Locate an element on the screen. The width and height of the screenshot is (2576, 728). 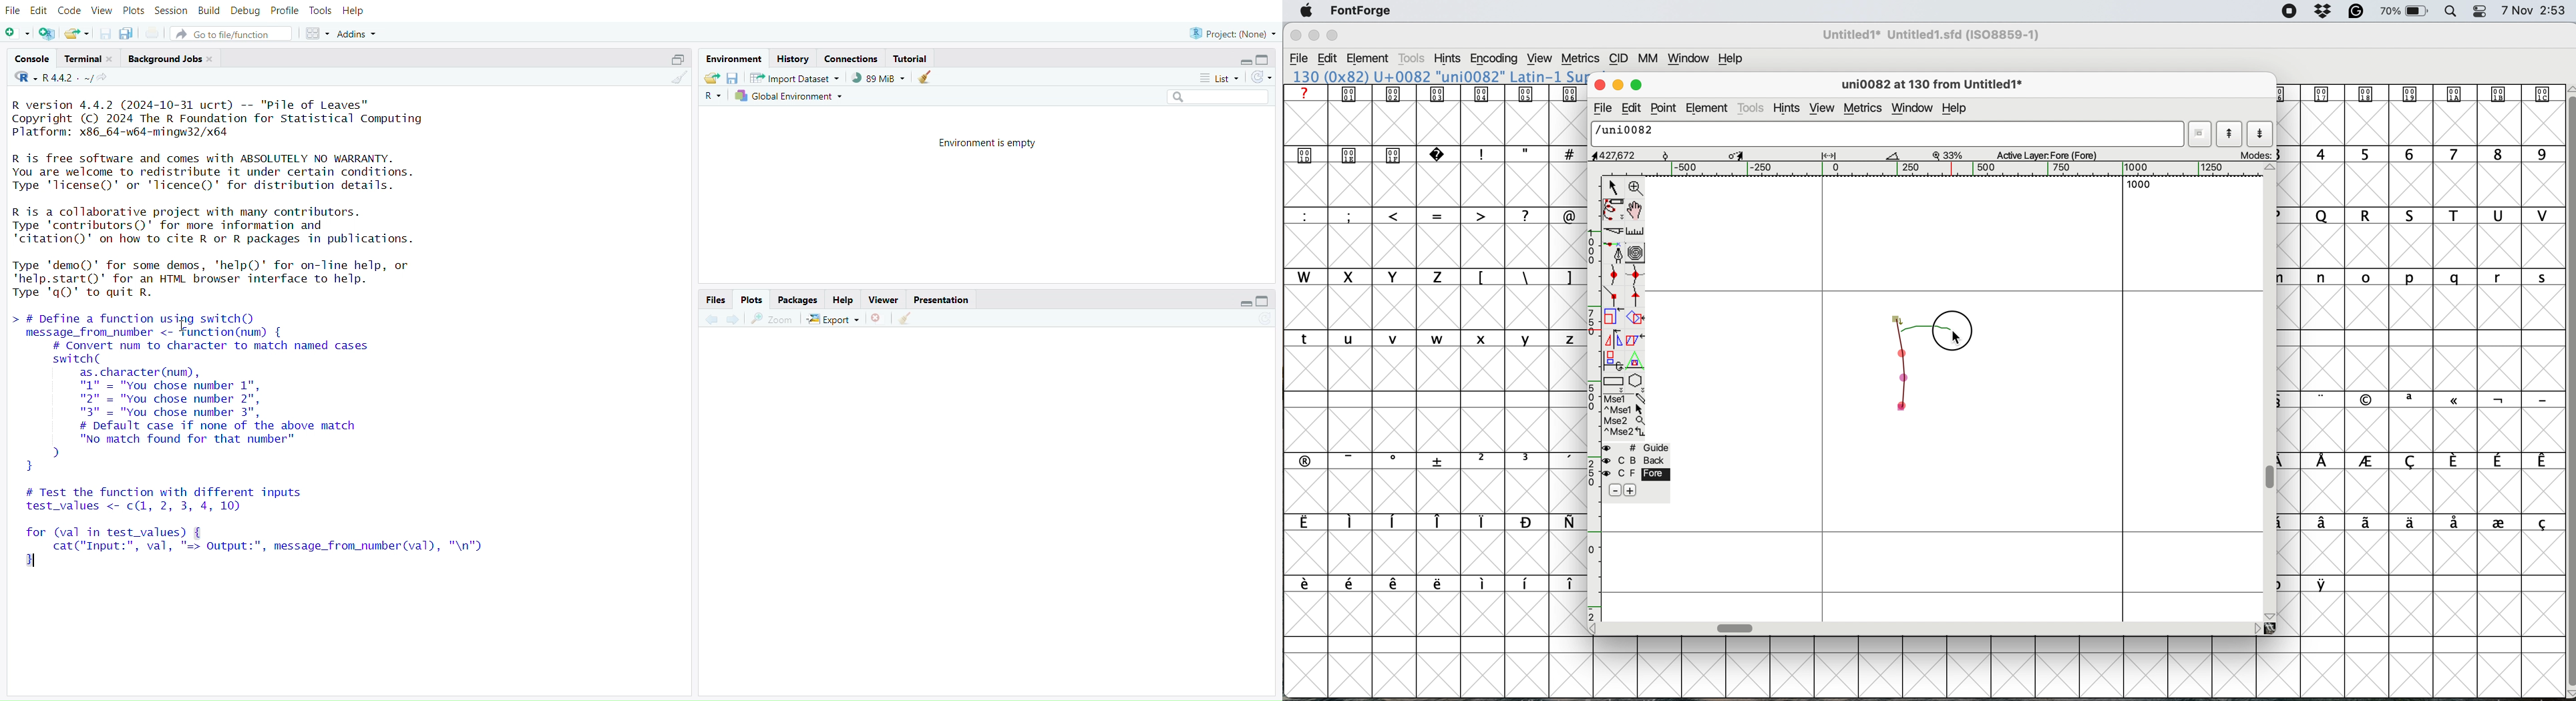
element is located at coordinates (1373, 58).